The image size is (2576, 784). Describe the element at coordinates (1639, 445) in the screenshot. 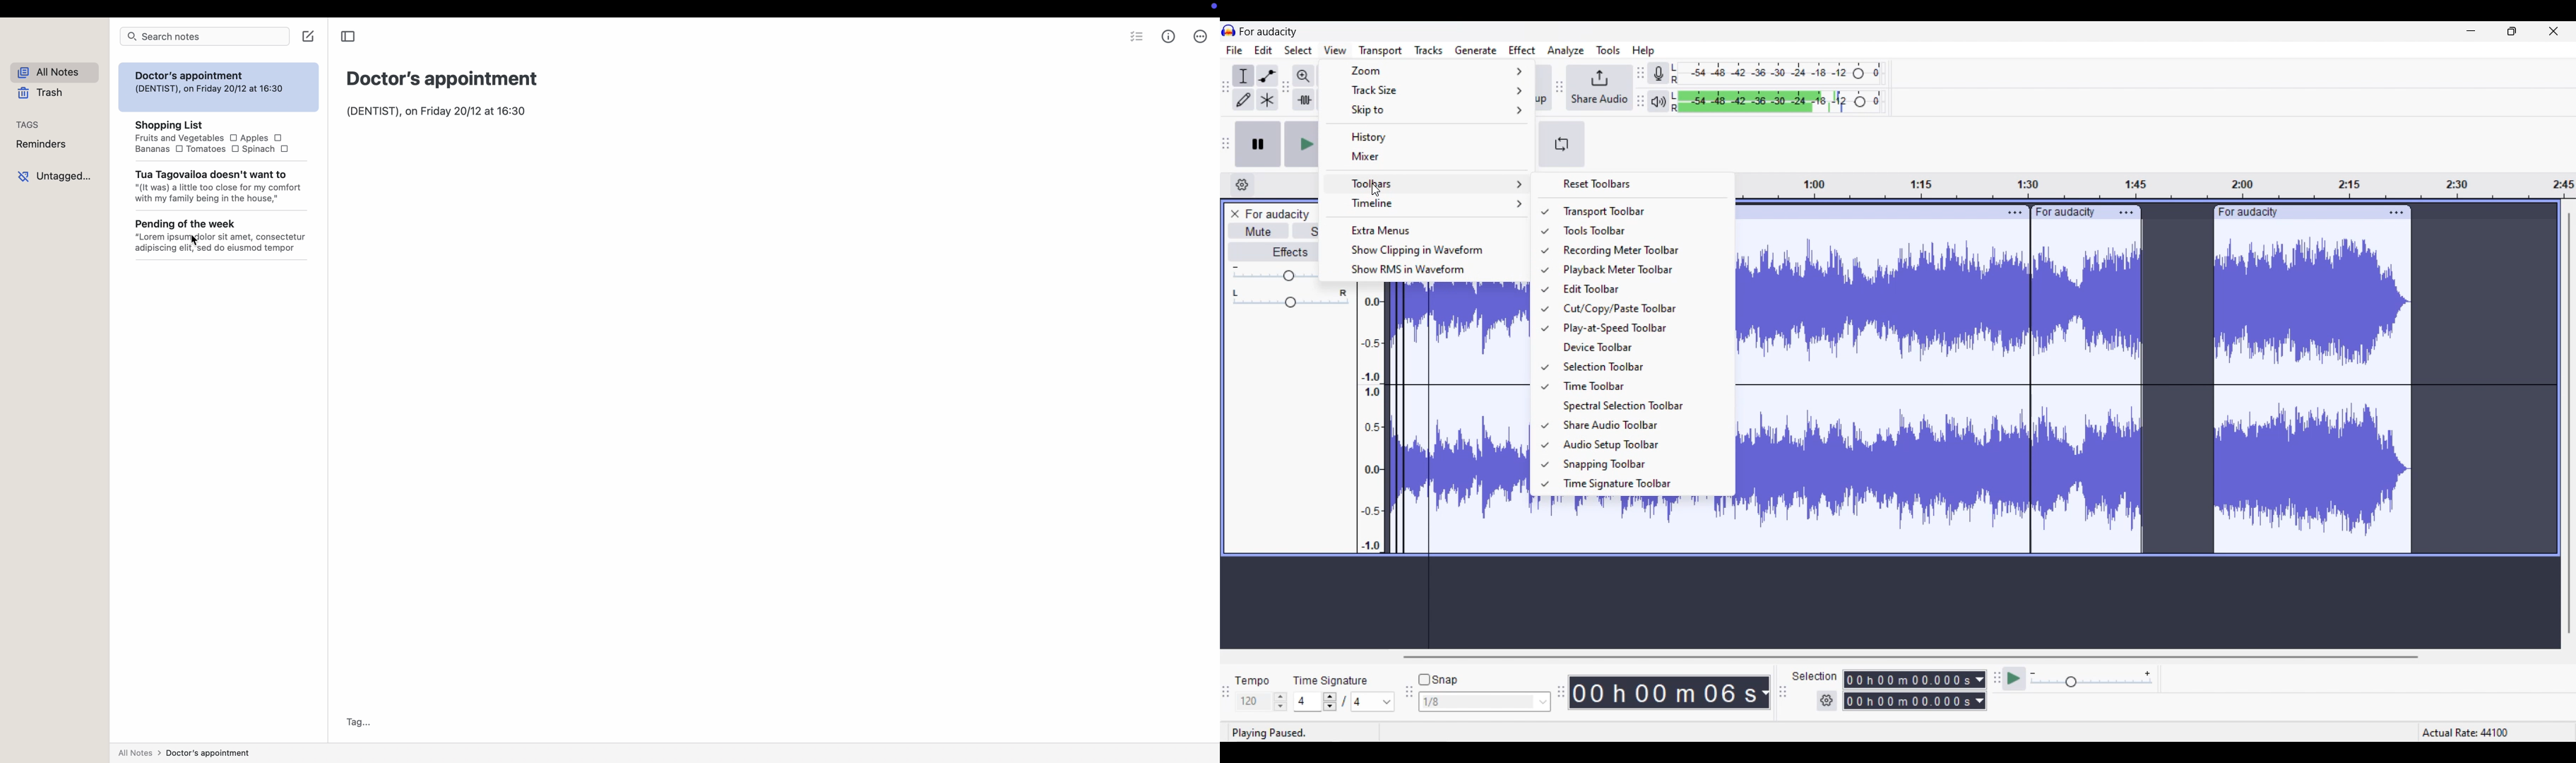

I see `Audio setup toolbar` at that location.